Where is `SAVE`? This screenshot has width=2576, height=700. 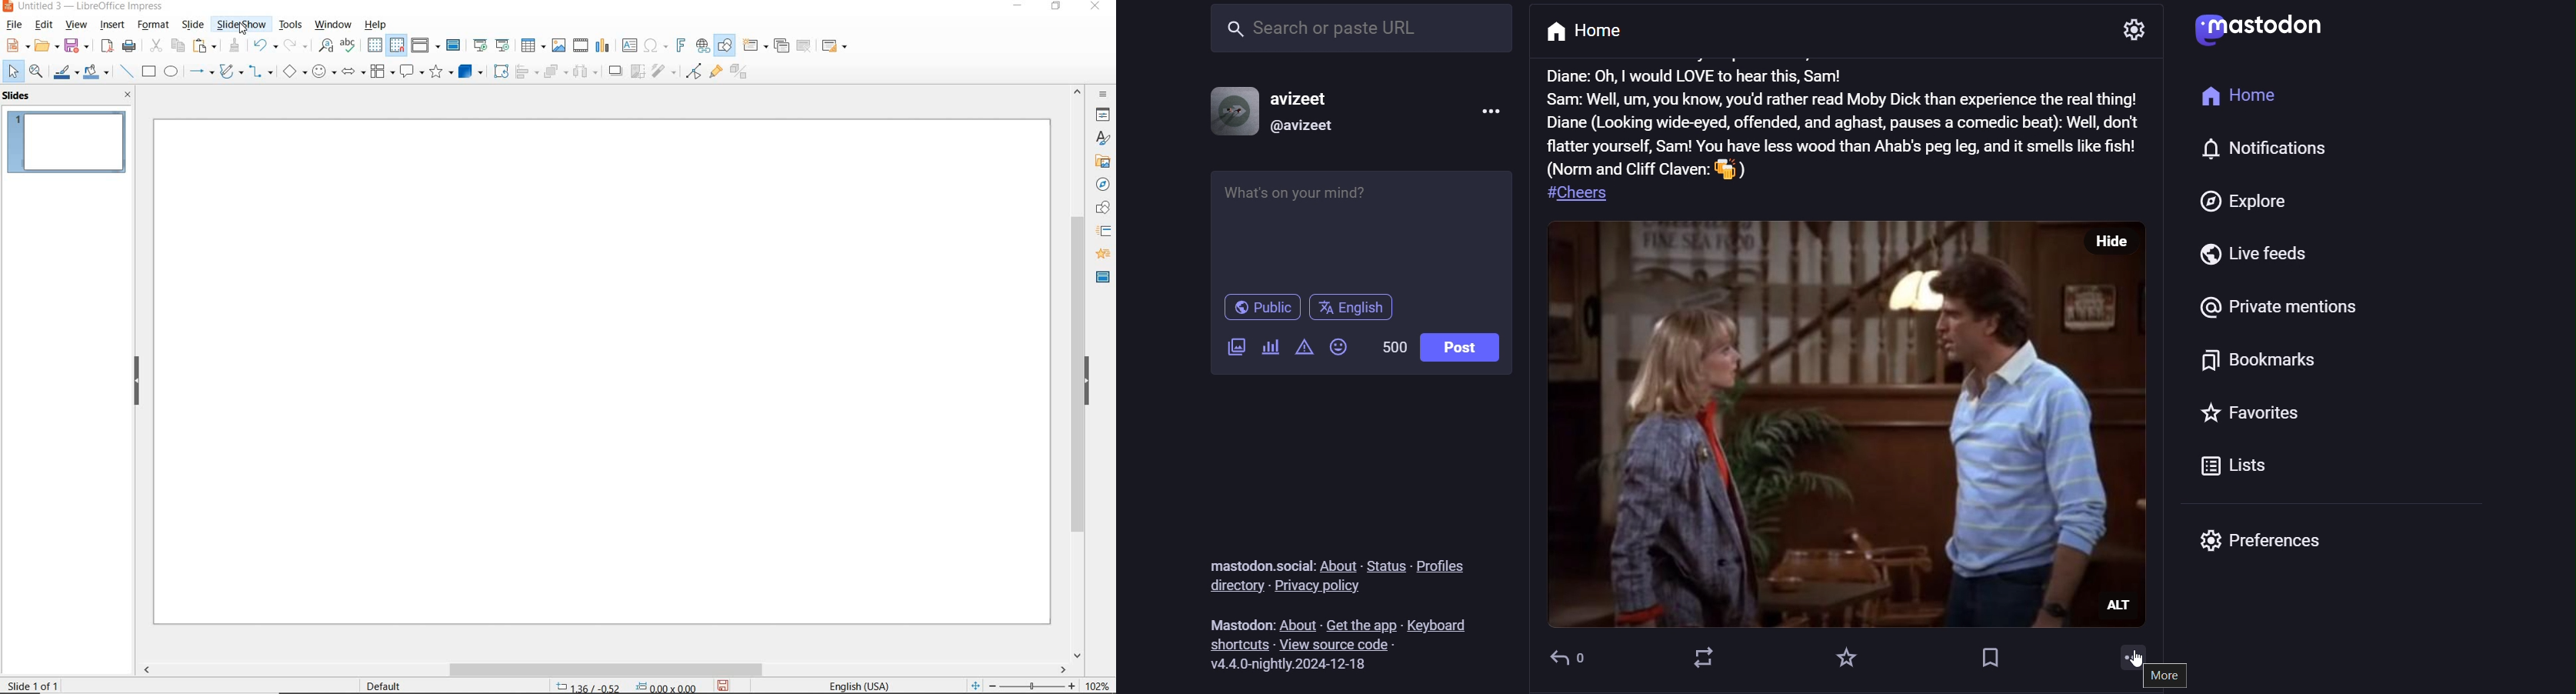 SAVE is located at coordinates (724, 684).